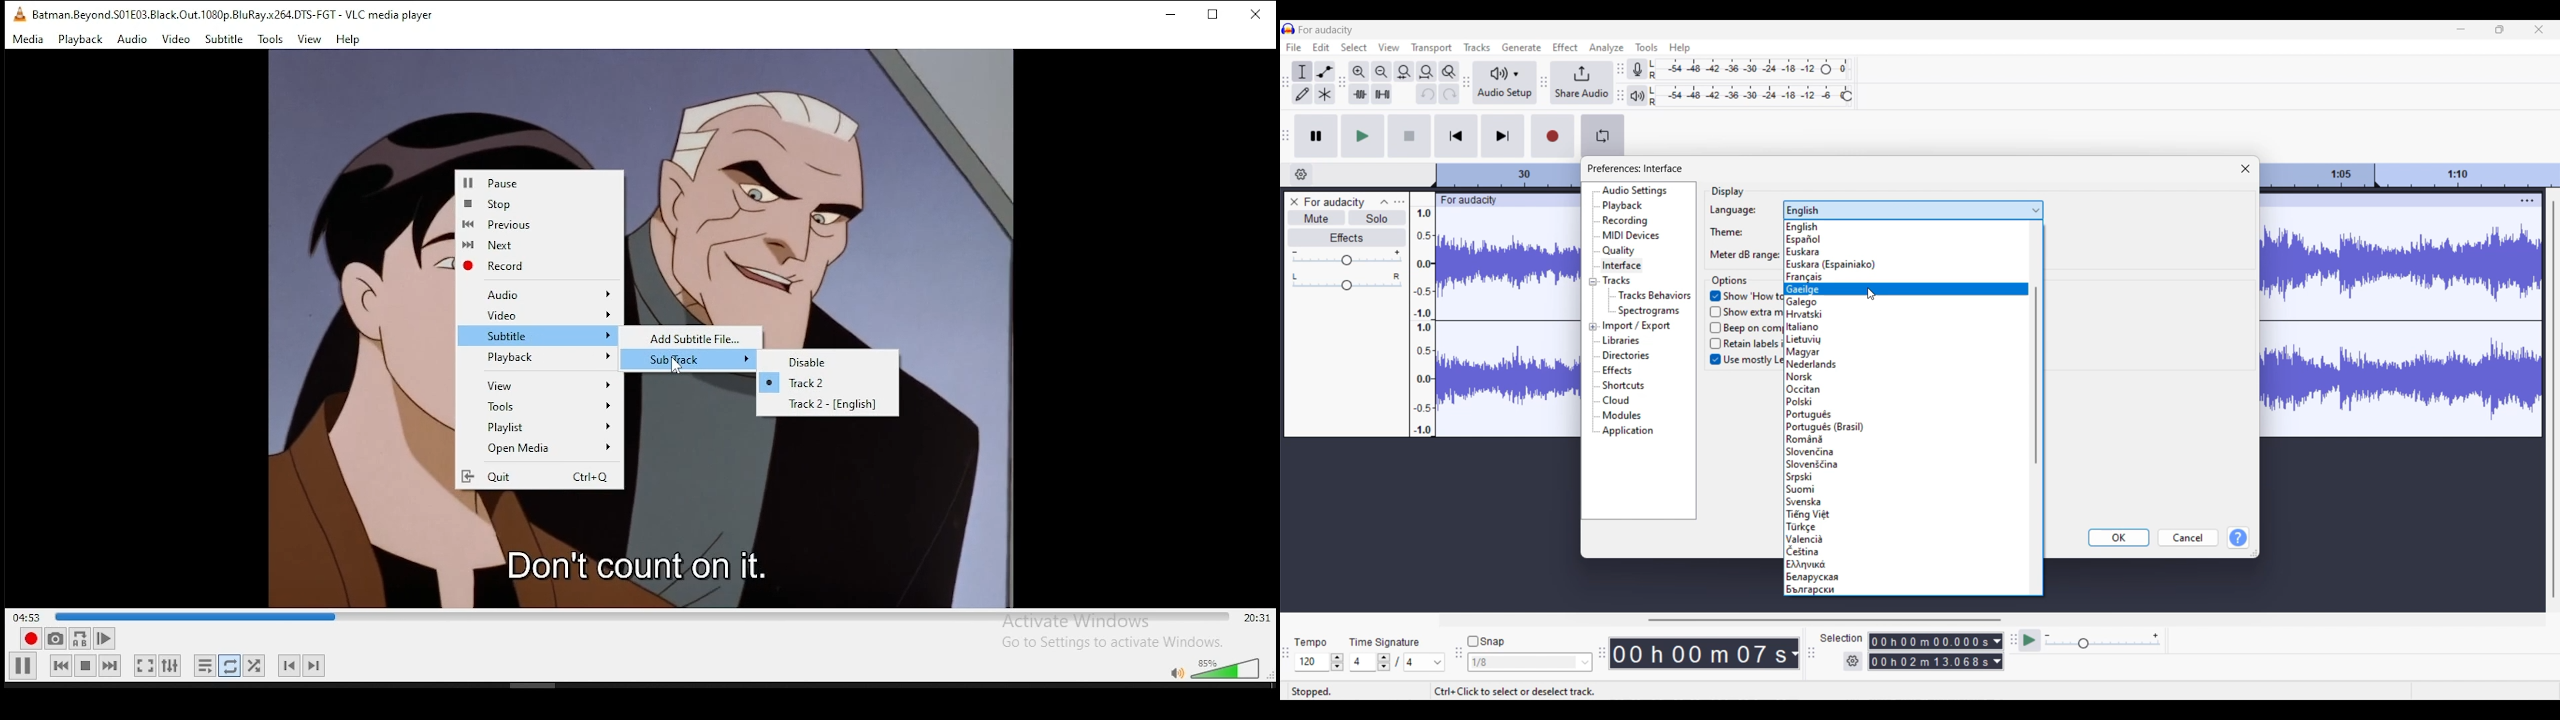 The image size is (2576, 728). I want to click on 20:31, so click(1255, 619).